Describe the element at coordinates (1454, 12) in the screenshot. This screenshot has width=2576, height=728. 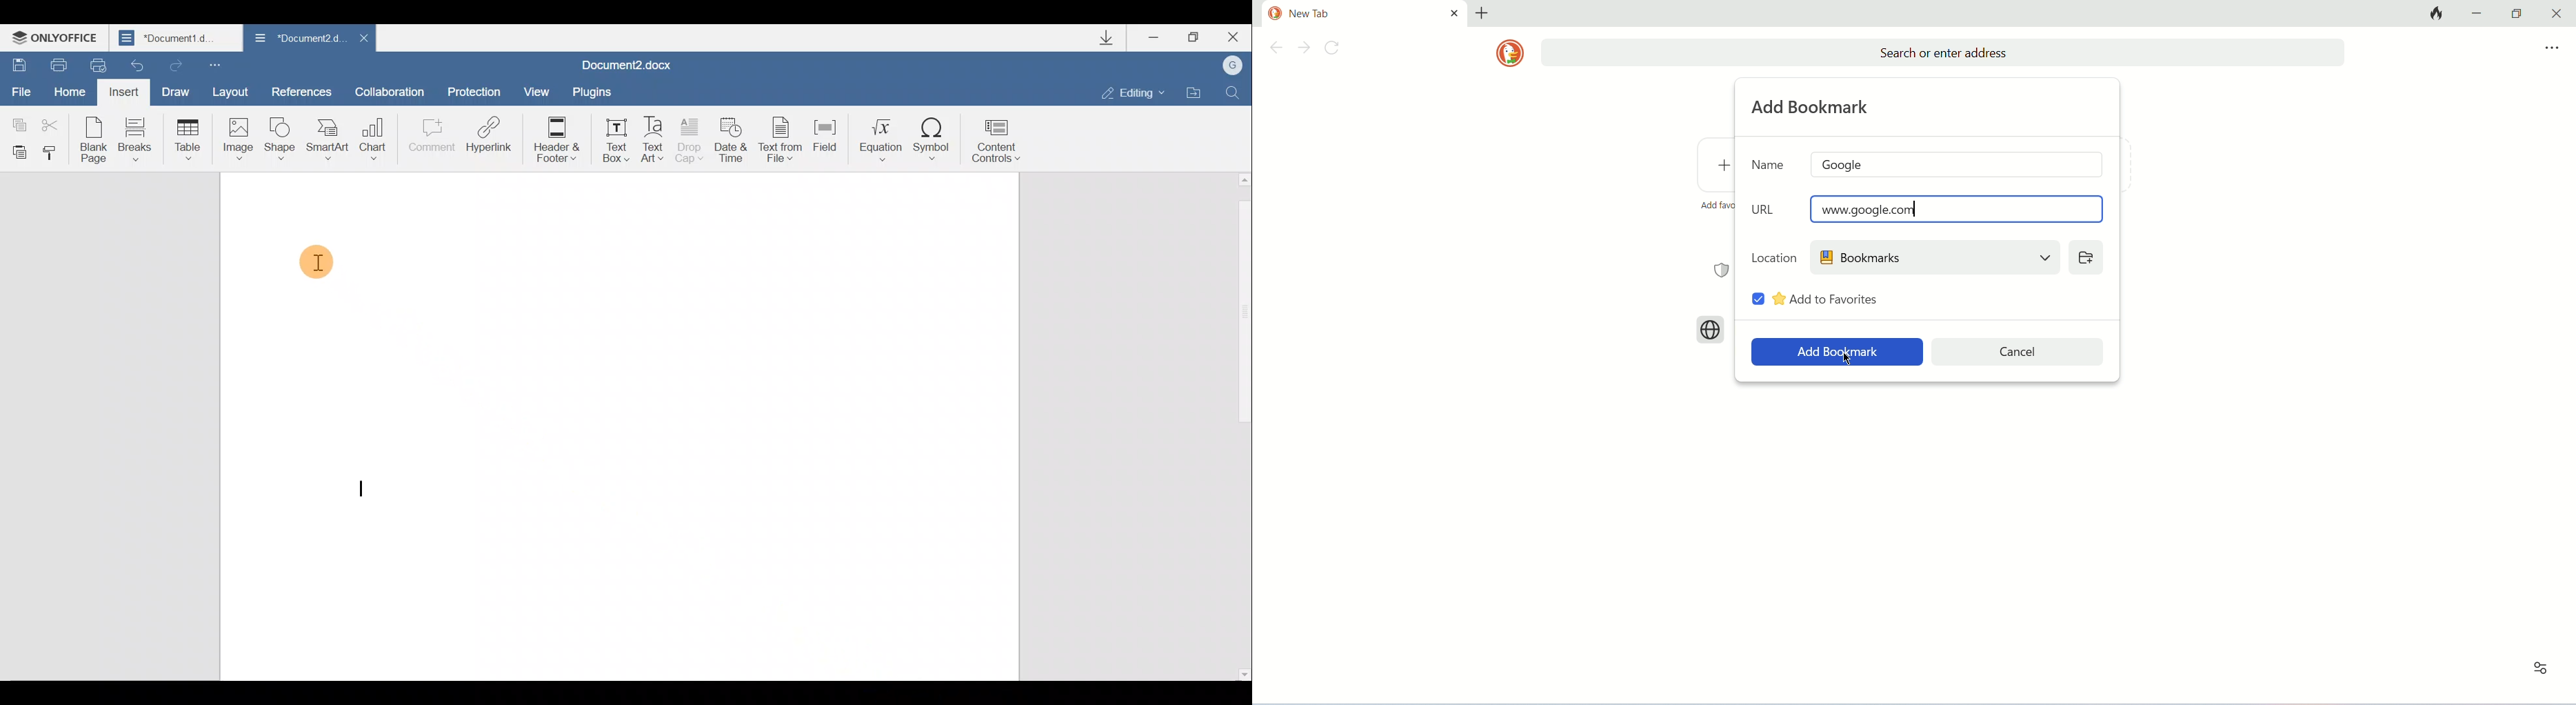
I see `close tab` at that location.